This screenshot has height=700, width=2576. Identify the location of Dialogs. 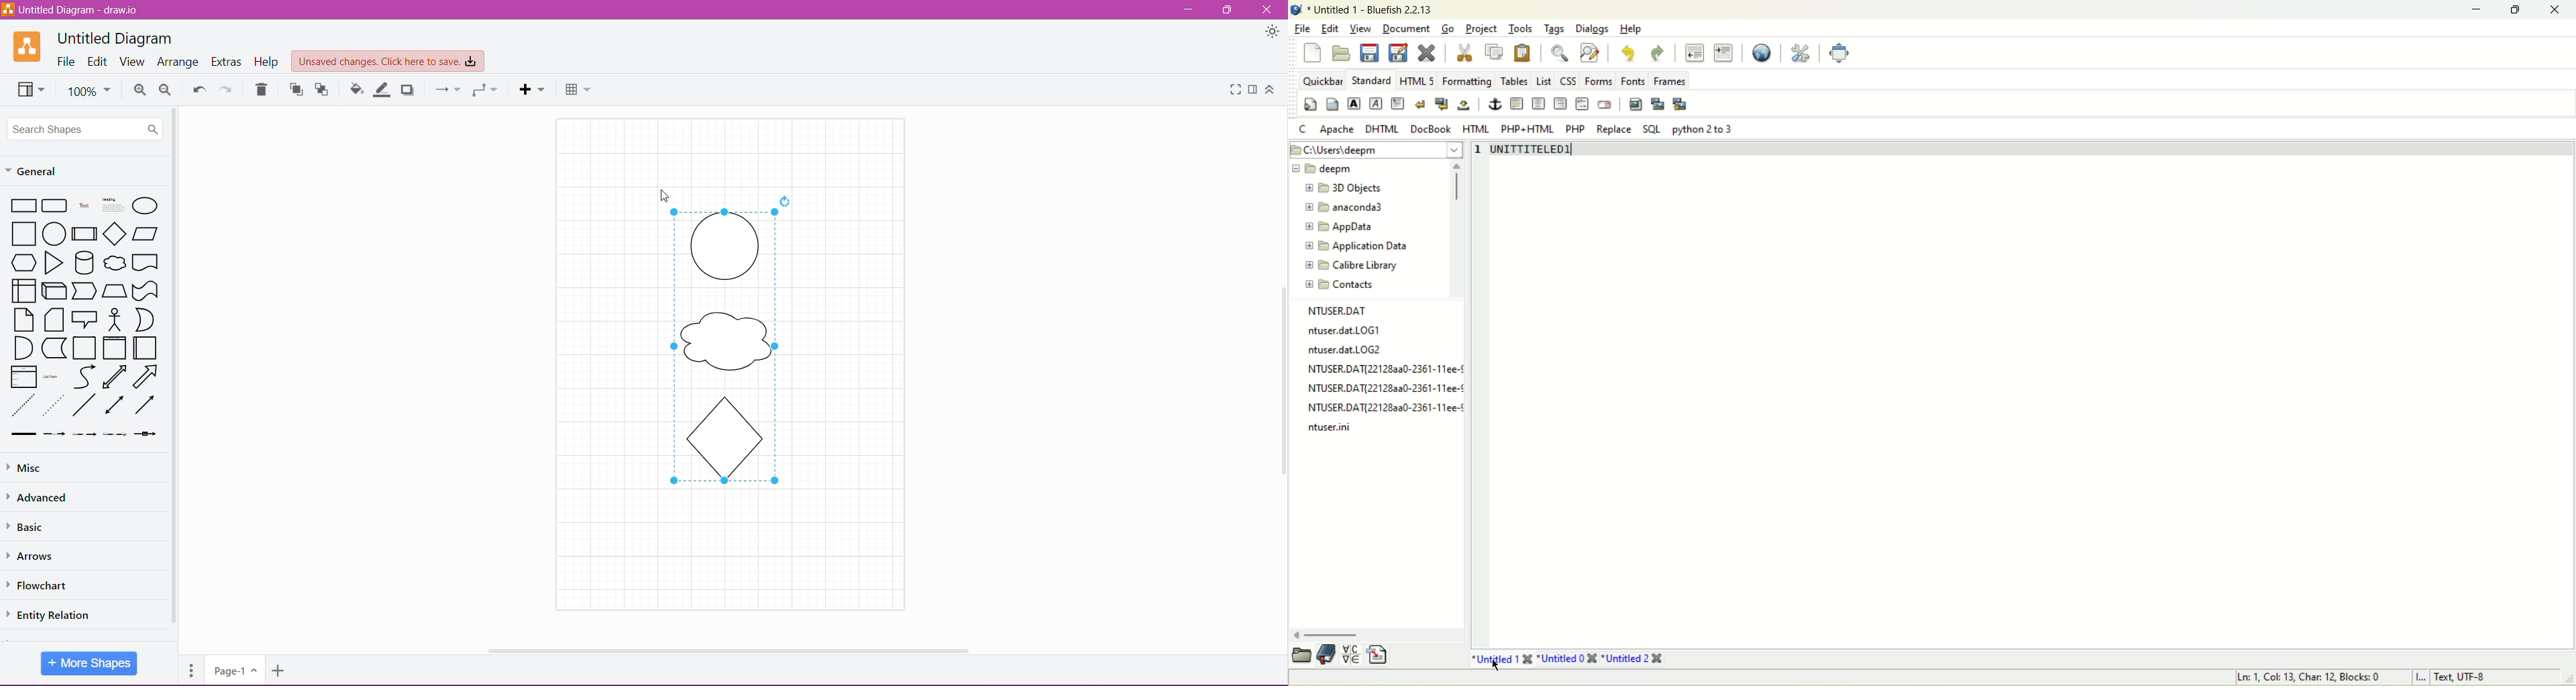
(1594, 30).